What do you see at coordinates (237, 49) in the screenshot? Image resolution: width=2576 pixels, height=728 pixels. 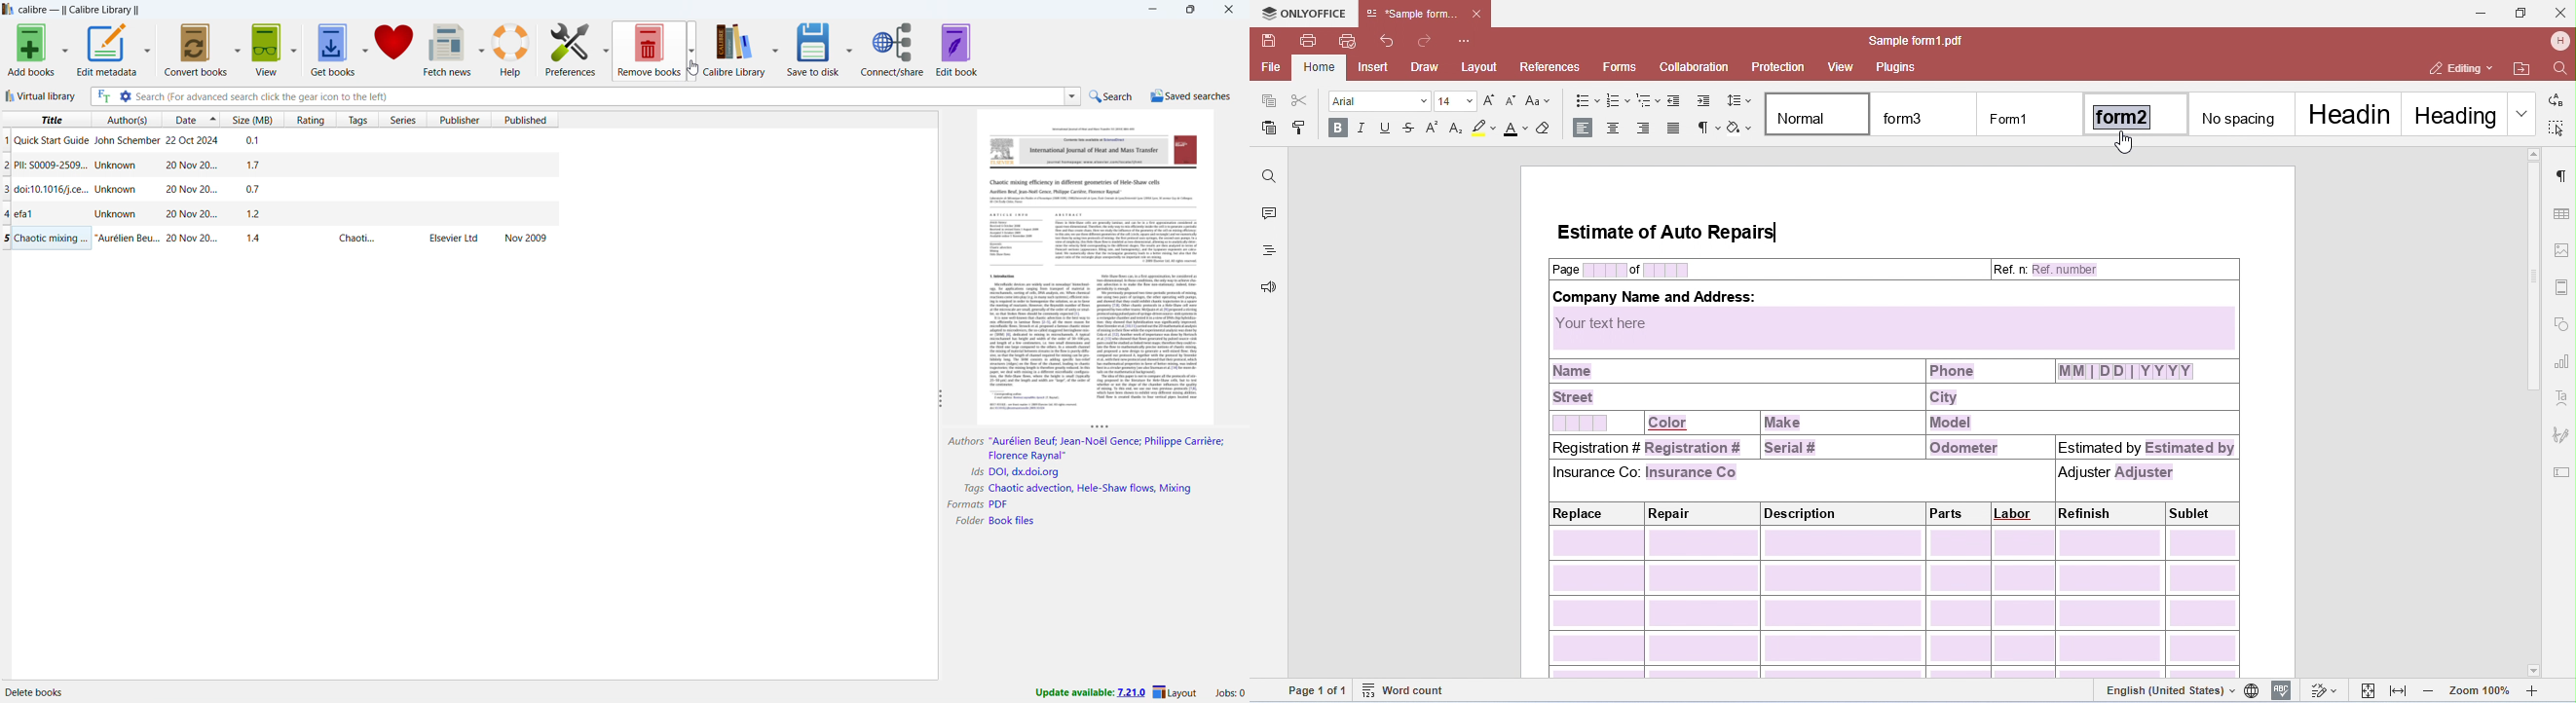 I see `convert books options` at bounding box center [237, 49].